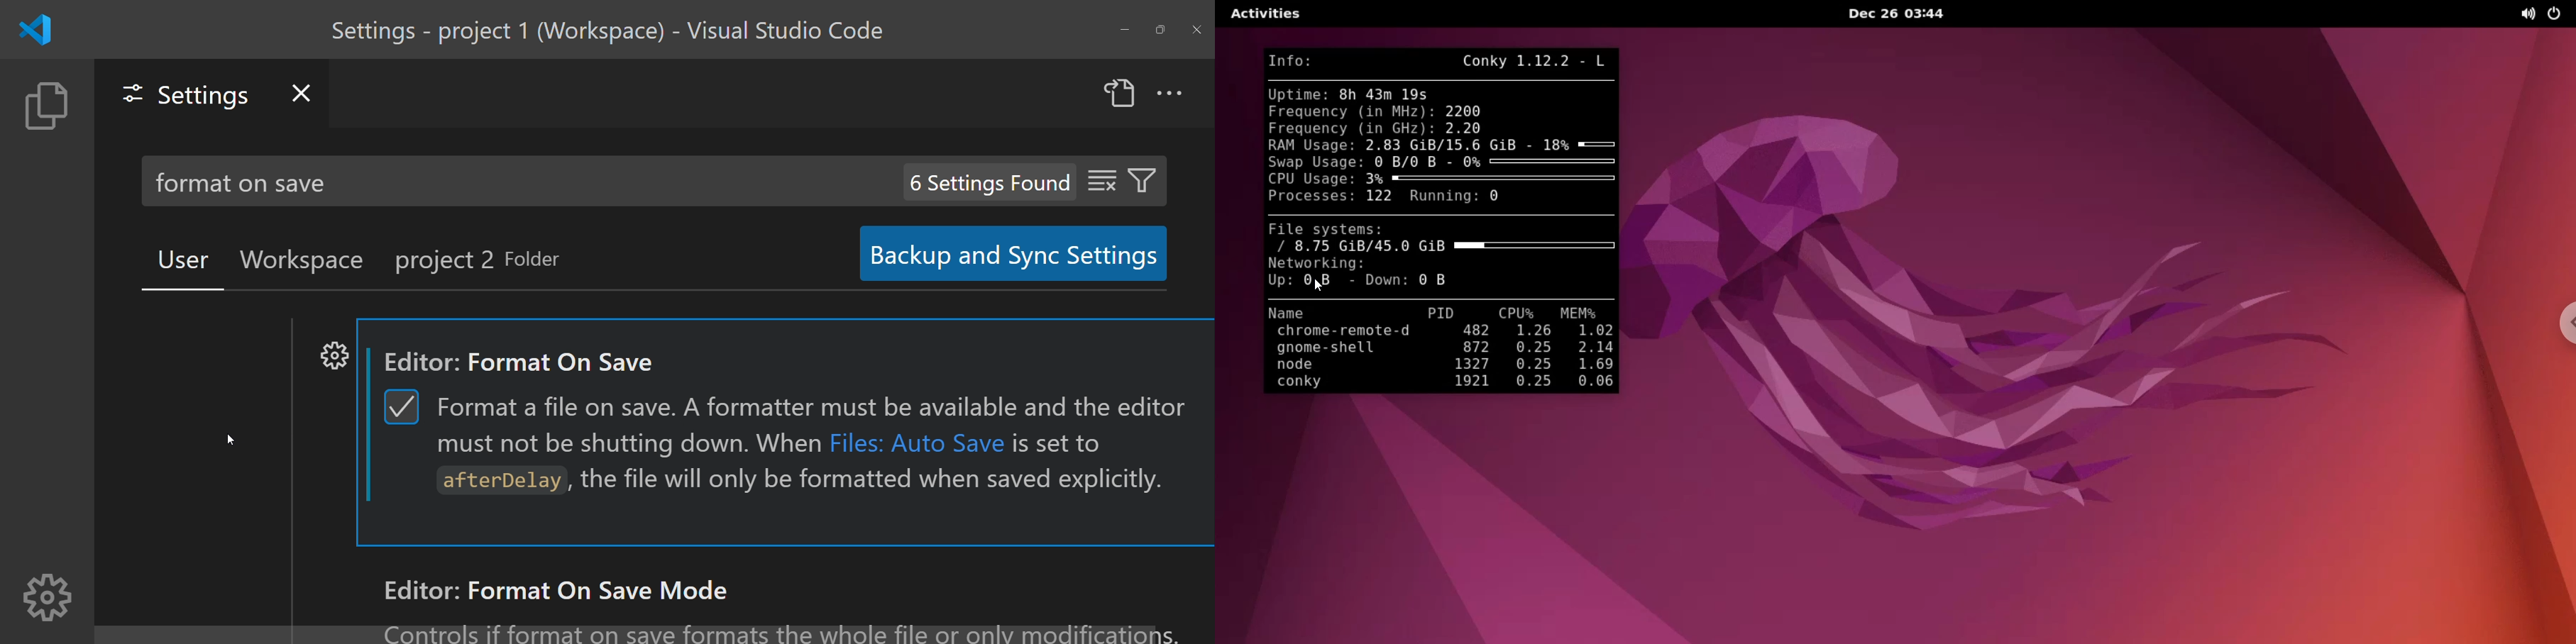 The width and height of the screenshot is (2576, 644). Describe the element at coordinates (1162, 32) in the screenshot. I see `maximize` at that location.